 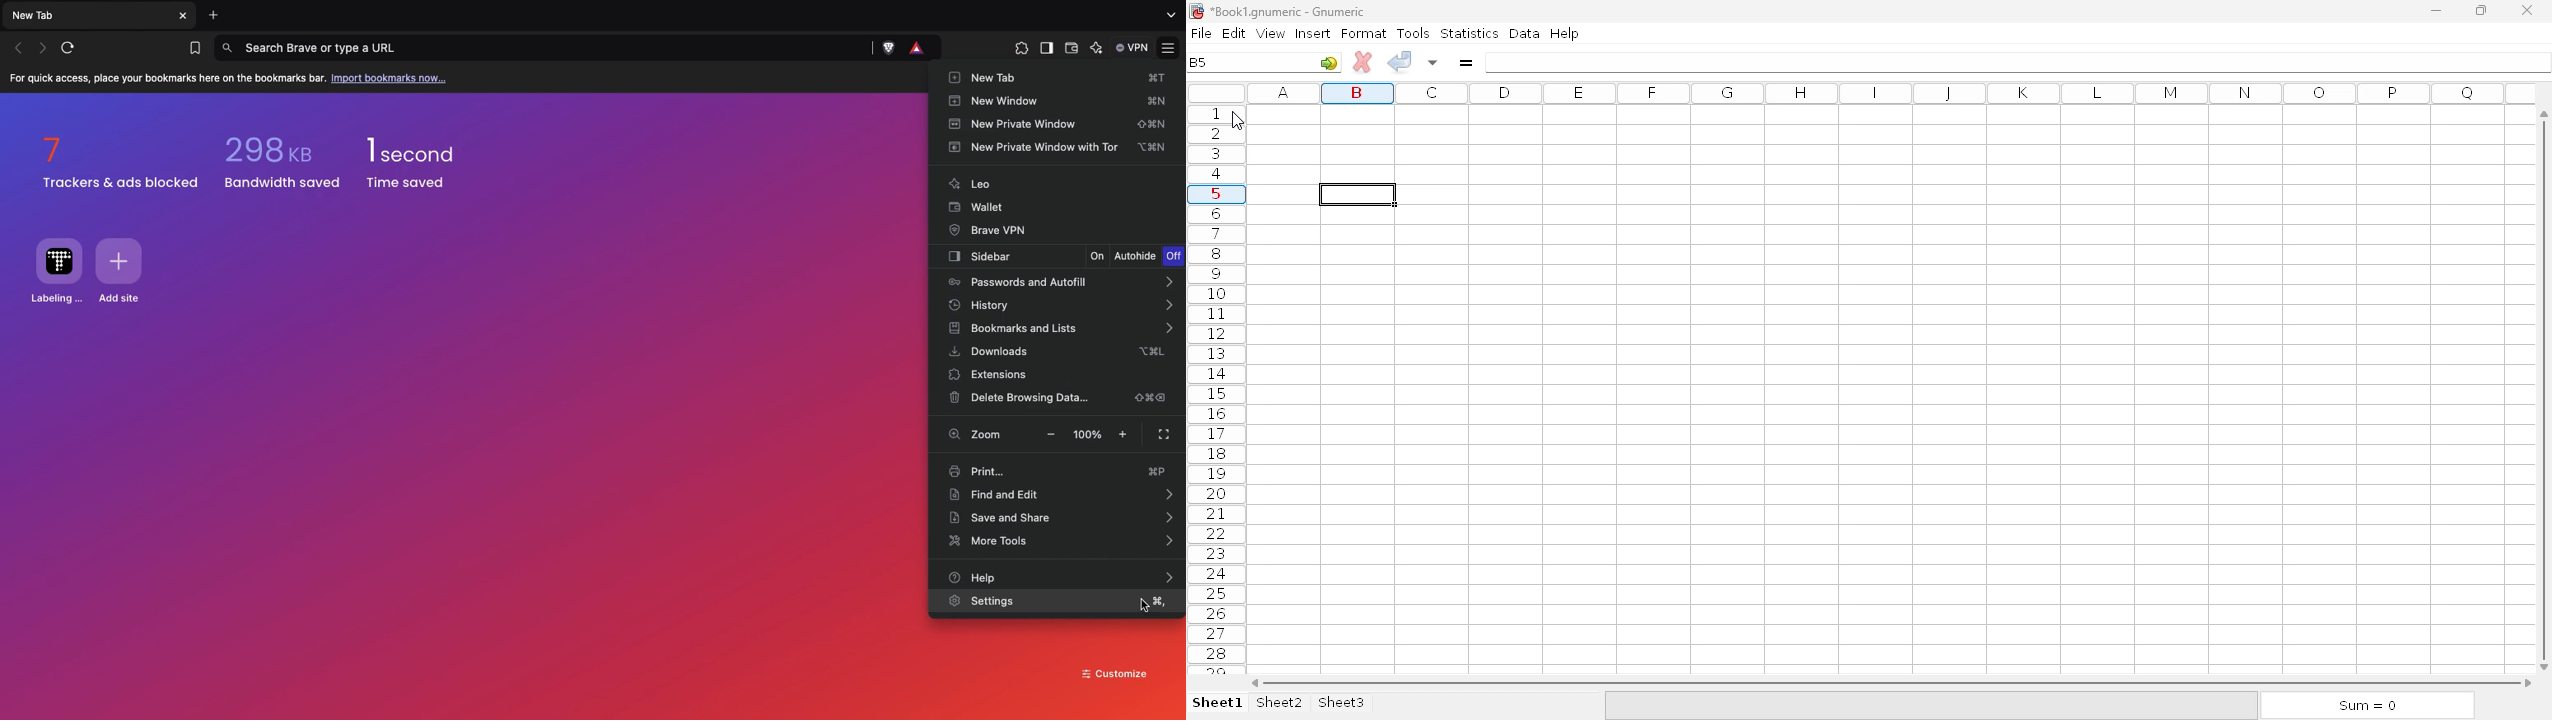 I want to click on Passwords and autofill, so click(x=1058, y=281).